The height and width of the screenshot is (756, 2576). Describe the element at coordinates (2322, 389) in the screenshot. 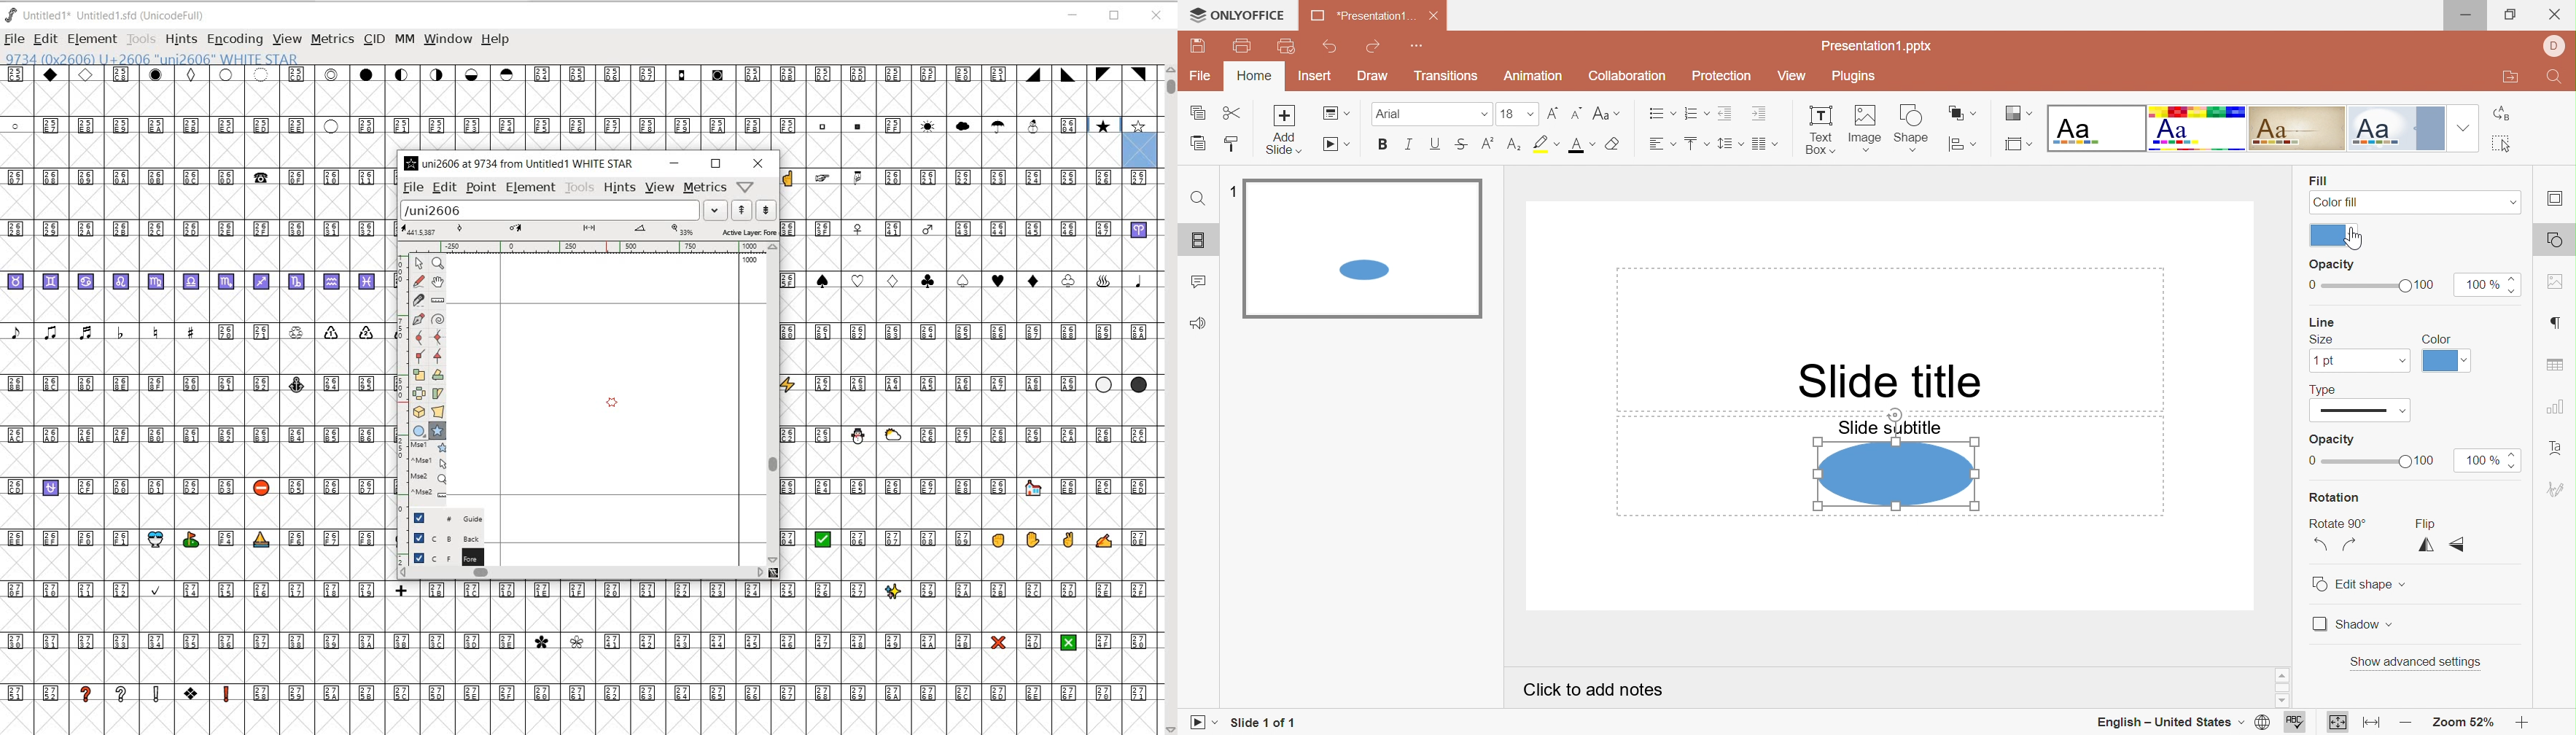

I see `Type` at that location.